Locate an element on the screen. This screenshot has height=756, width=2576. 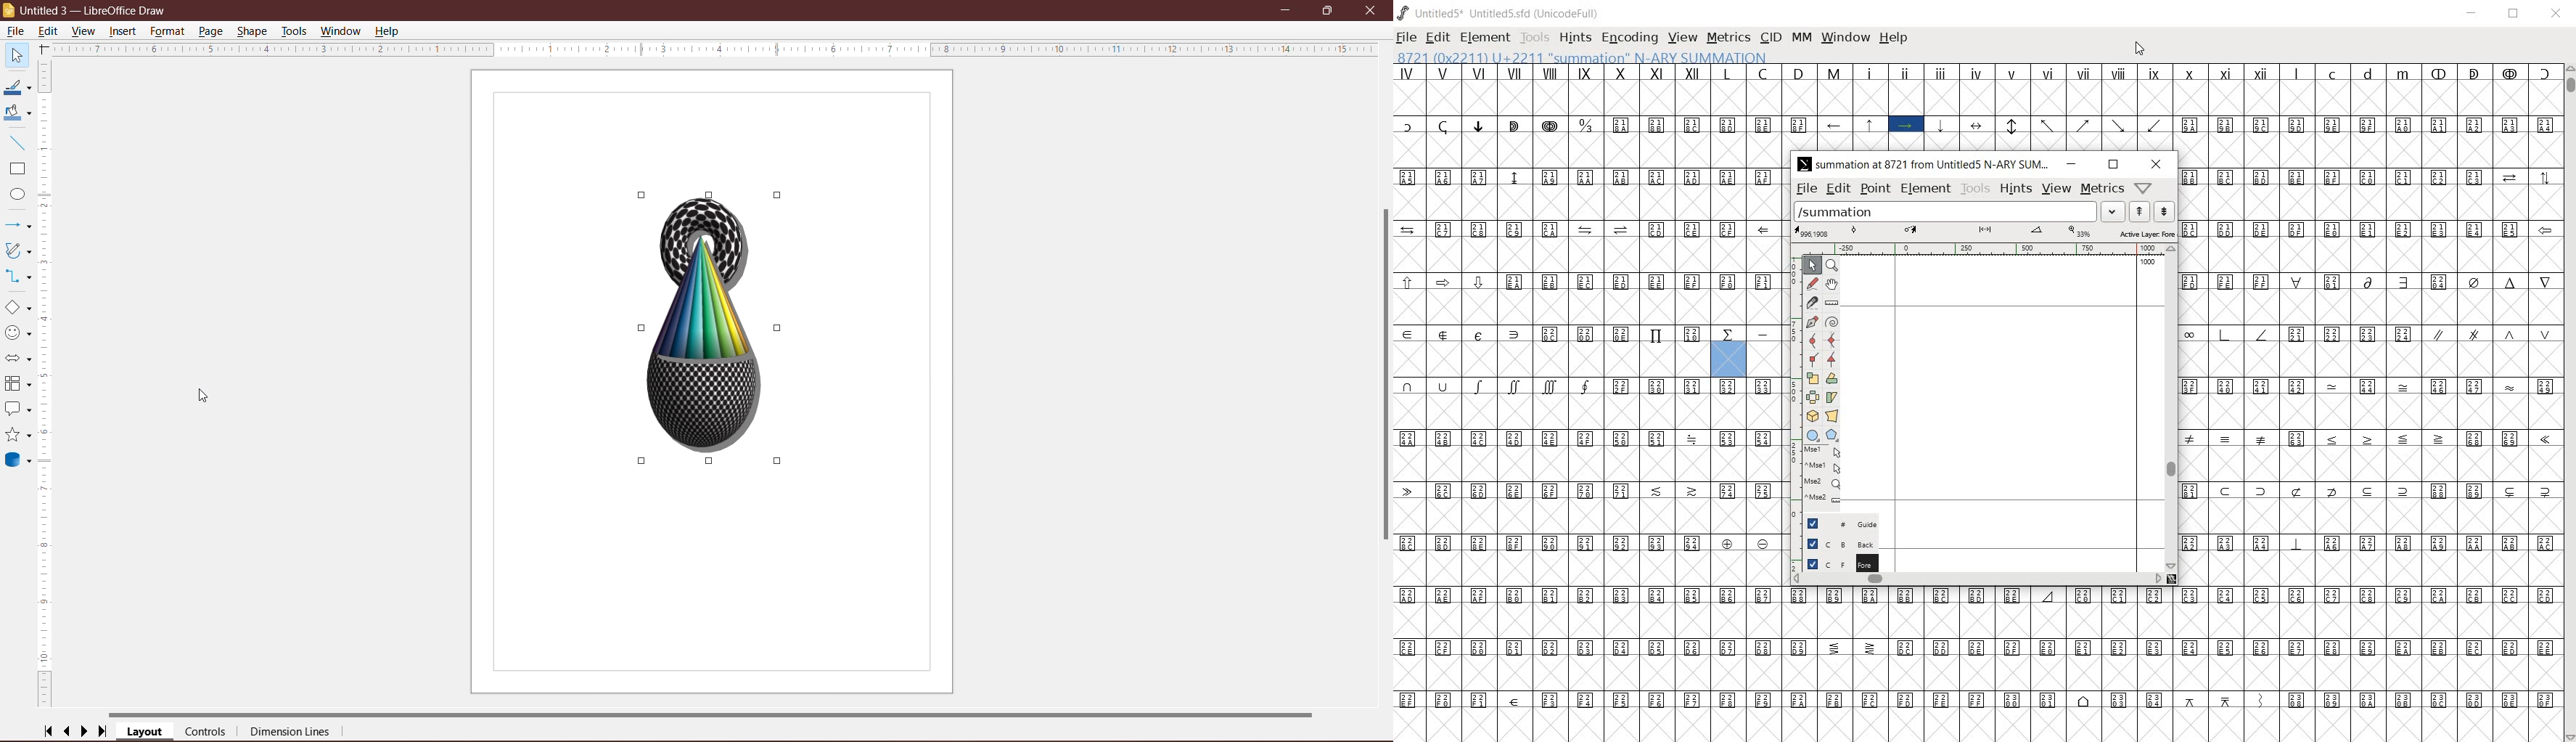
Format is located at coordinates (167, 33).